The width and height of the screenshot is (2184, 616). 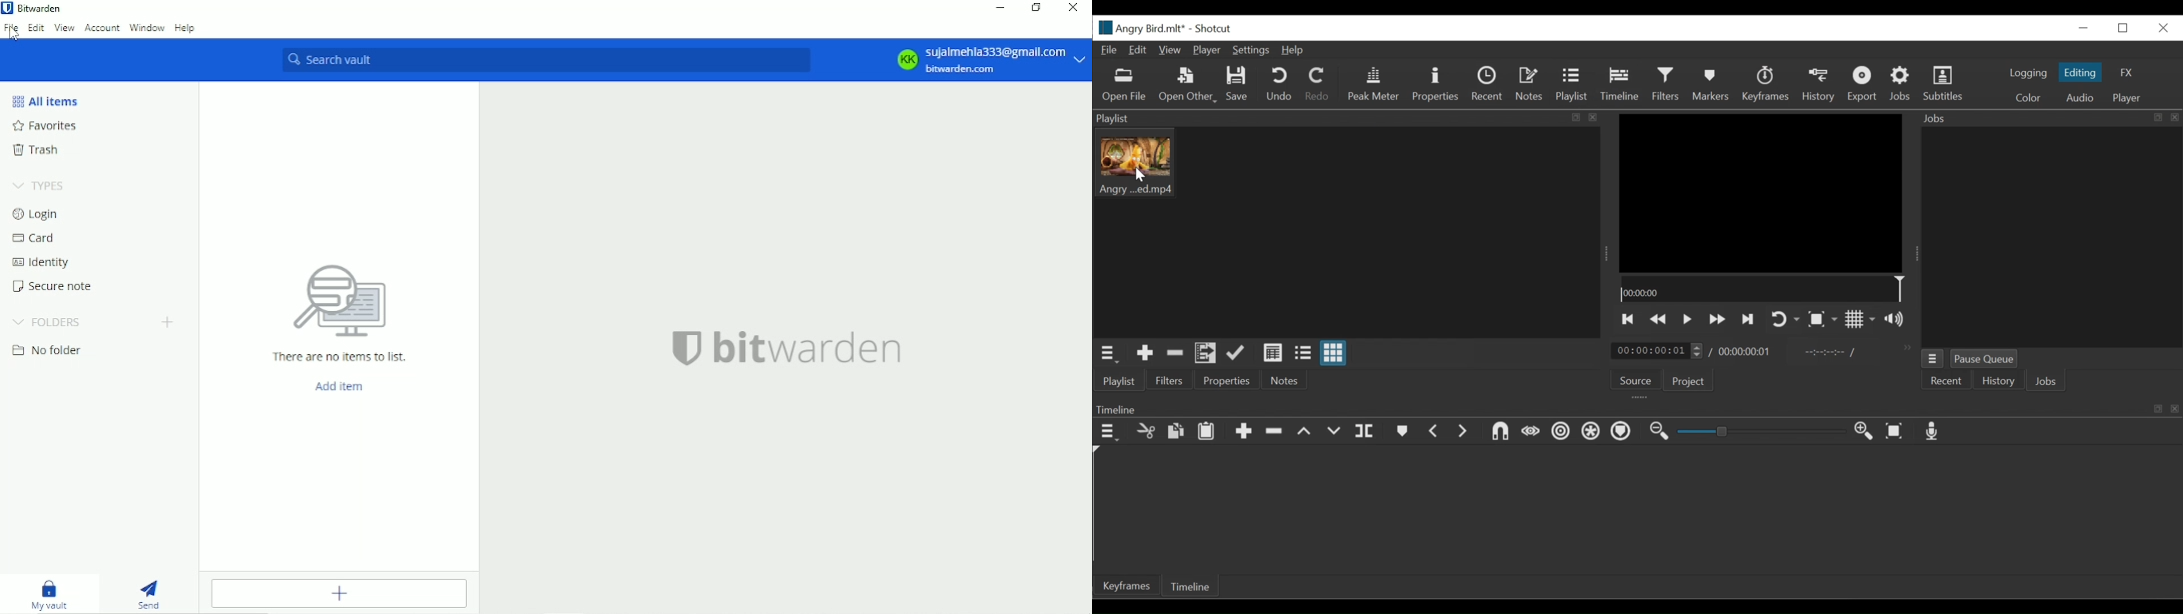 I want to click on Jobs Panel, so click(x=2049, y=235).